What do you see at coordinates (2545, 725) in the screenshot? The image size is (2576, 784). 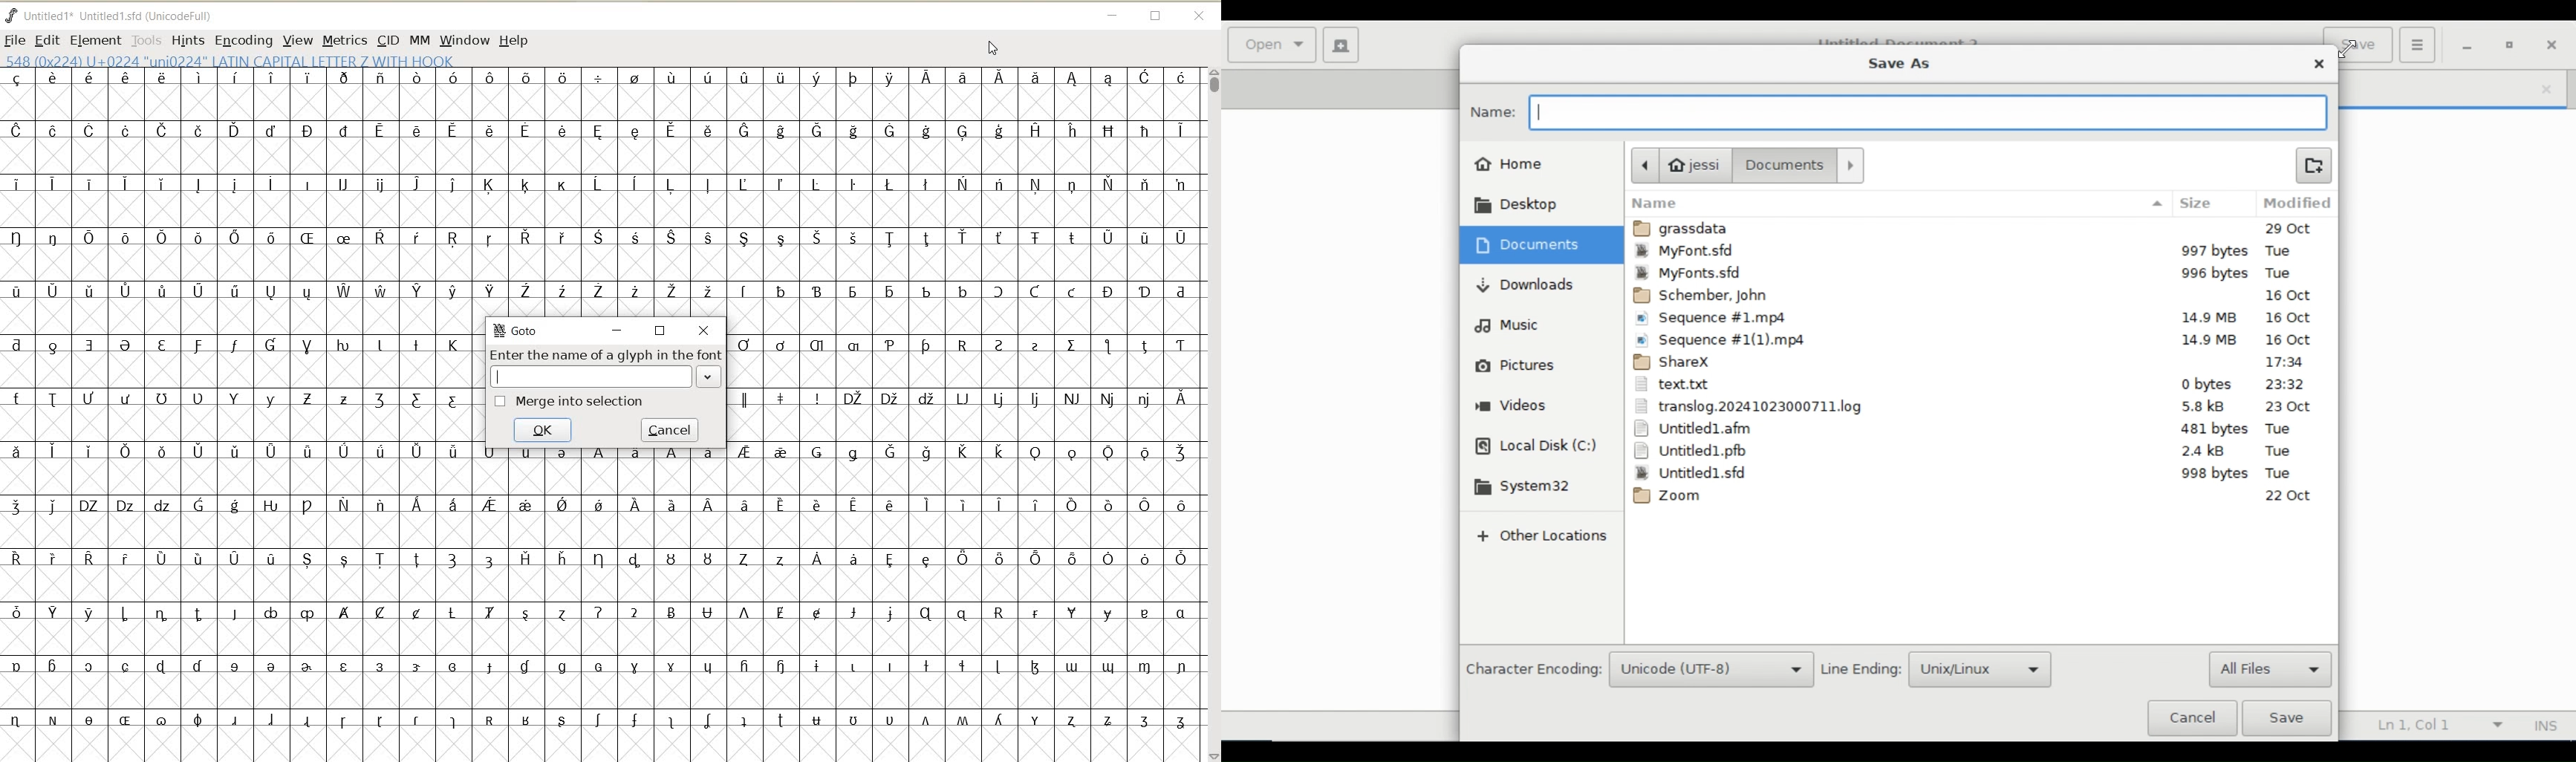 I see `INS` at bounding box center [2545, 725].